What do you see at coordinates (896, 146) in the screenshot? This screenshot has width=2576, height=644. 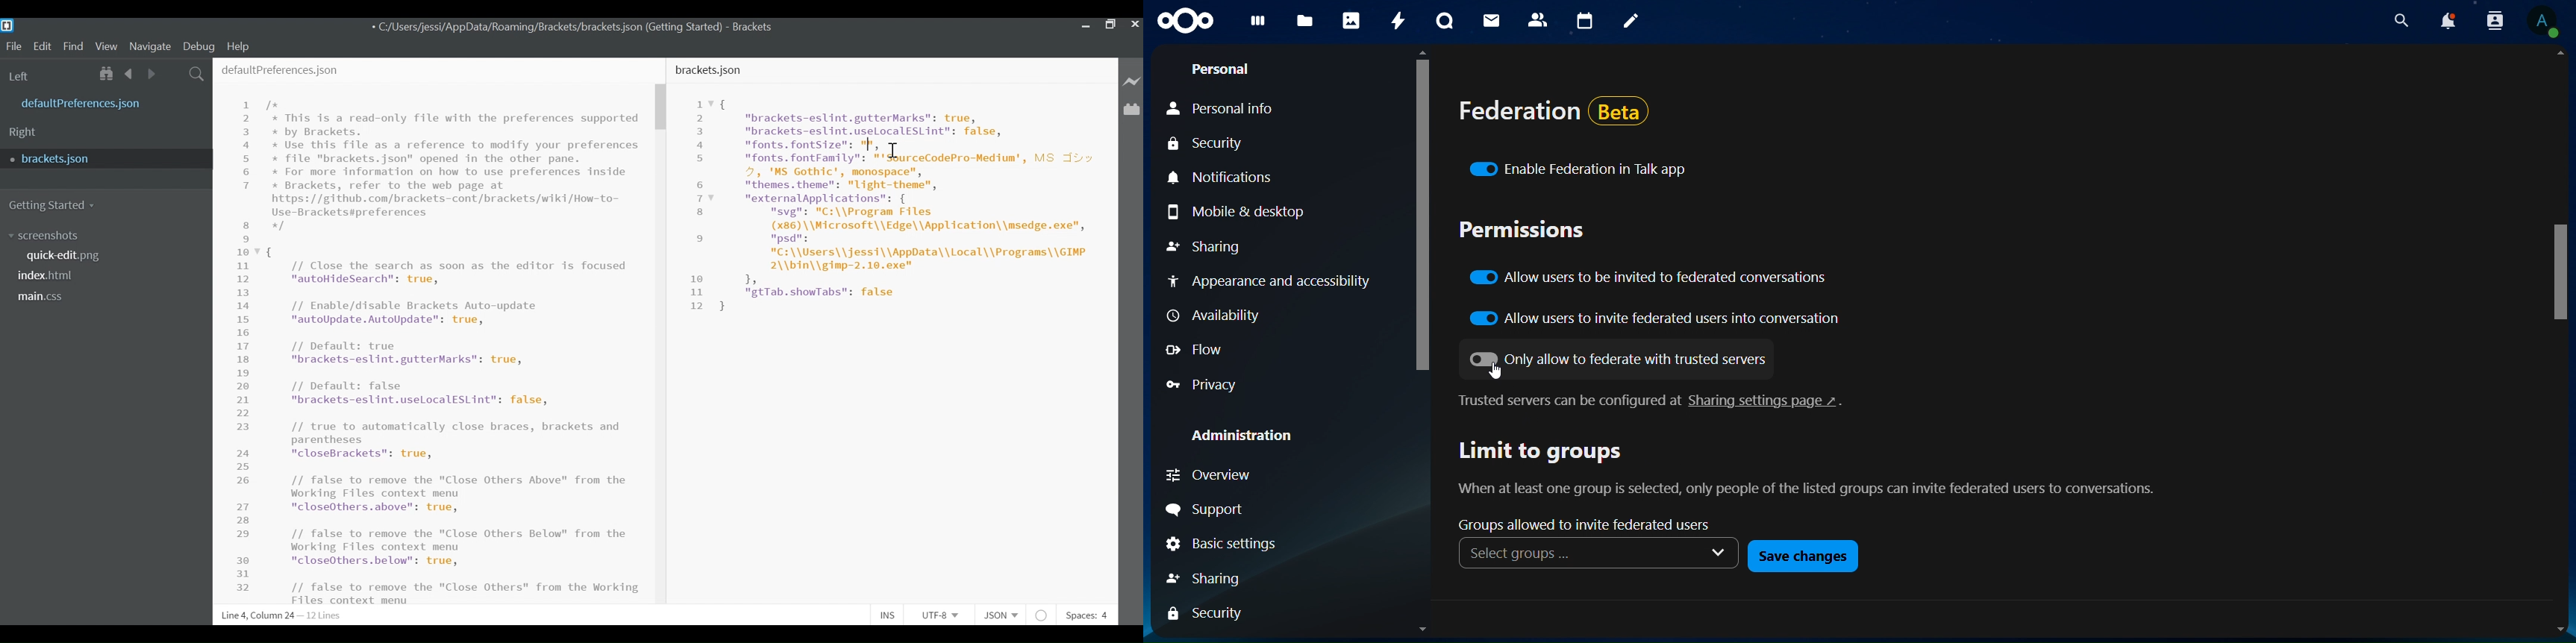 I see `Cursor` at bounding box center [896, 146].